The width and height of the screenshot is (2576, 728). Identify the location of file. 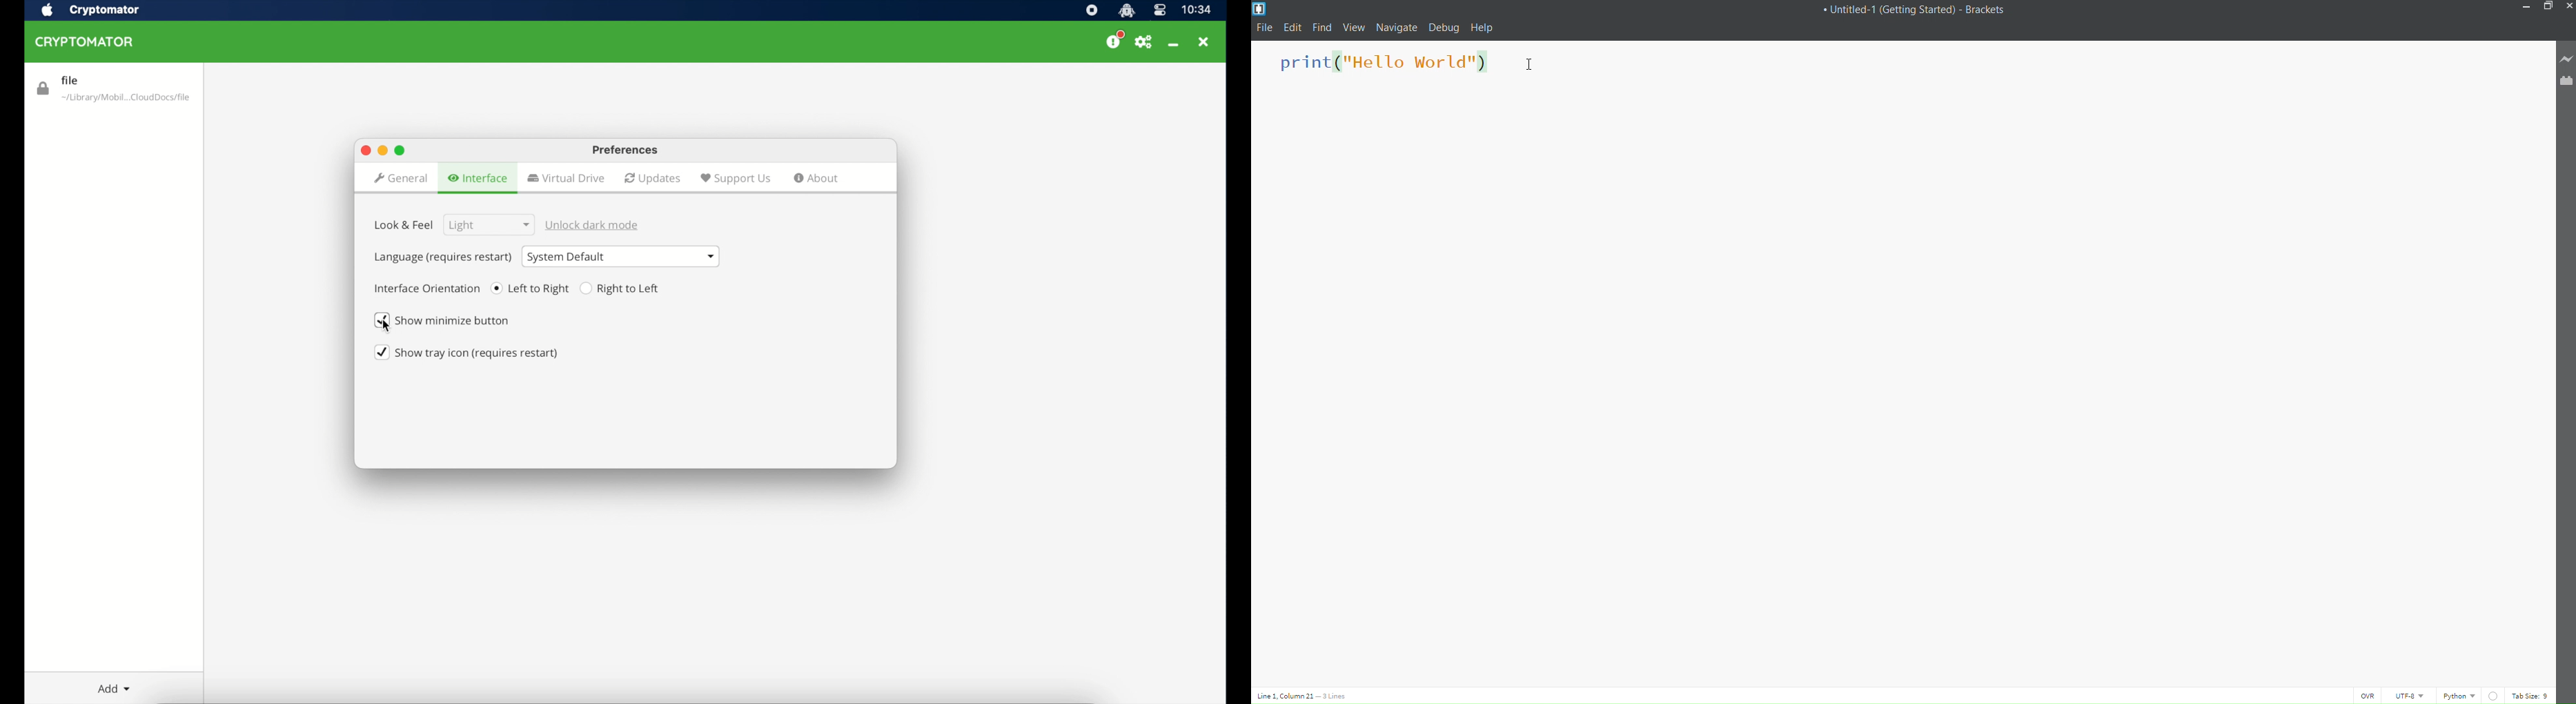
(1264, 27).